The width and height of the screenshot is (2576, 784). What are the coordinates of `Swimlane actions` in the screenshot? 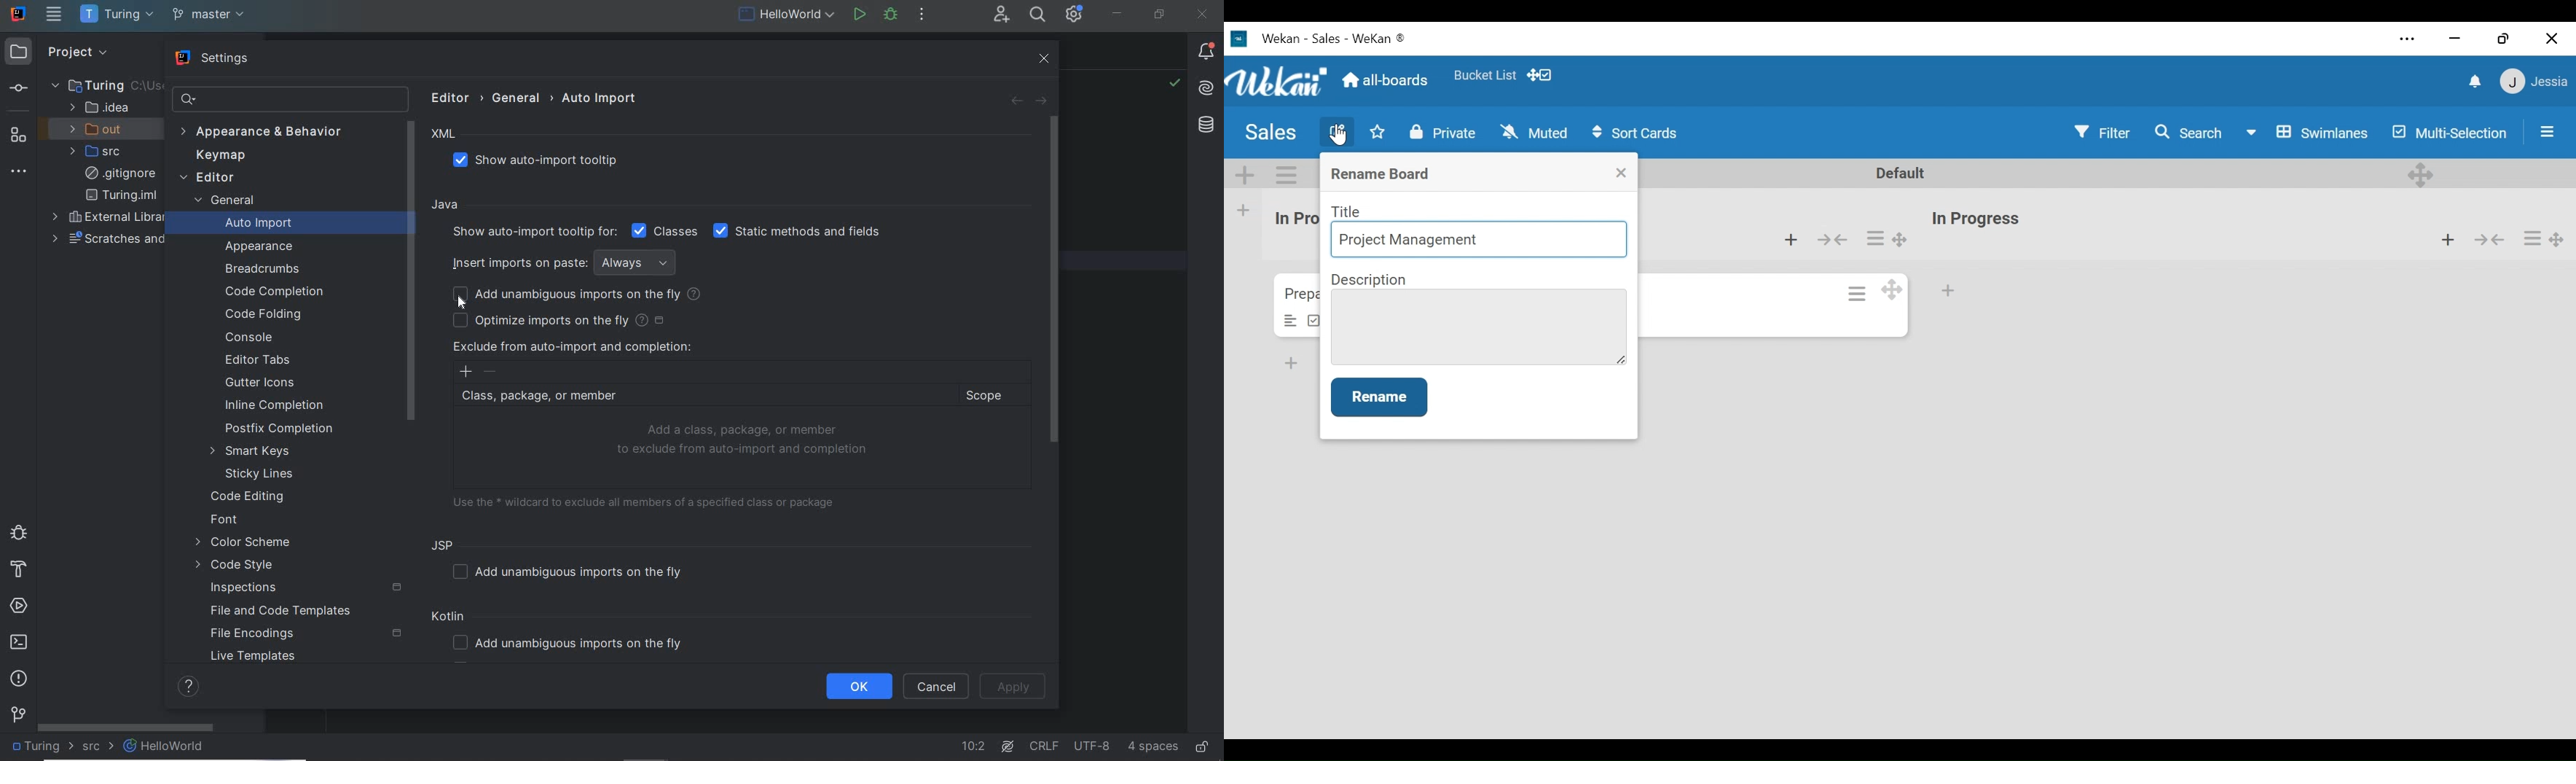 It's located at (1284, 175).